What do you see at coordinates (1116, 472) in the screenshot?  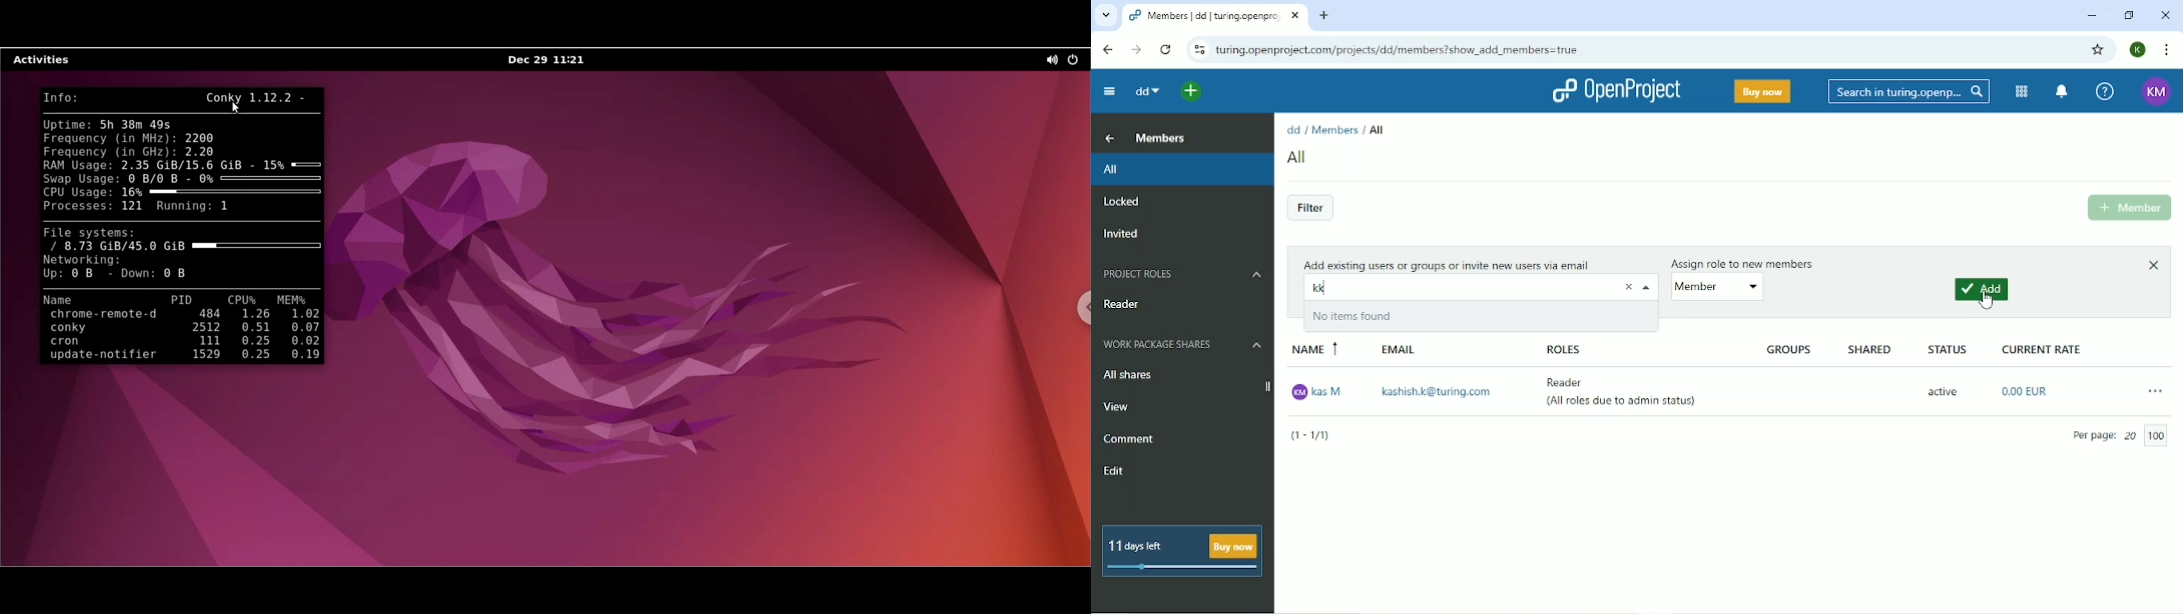 I see `Edit` at bounding box center [1116, 472].